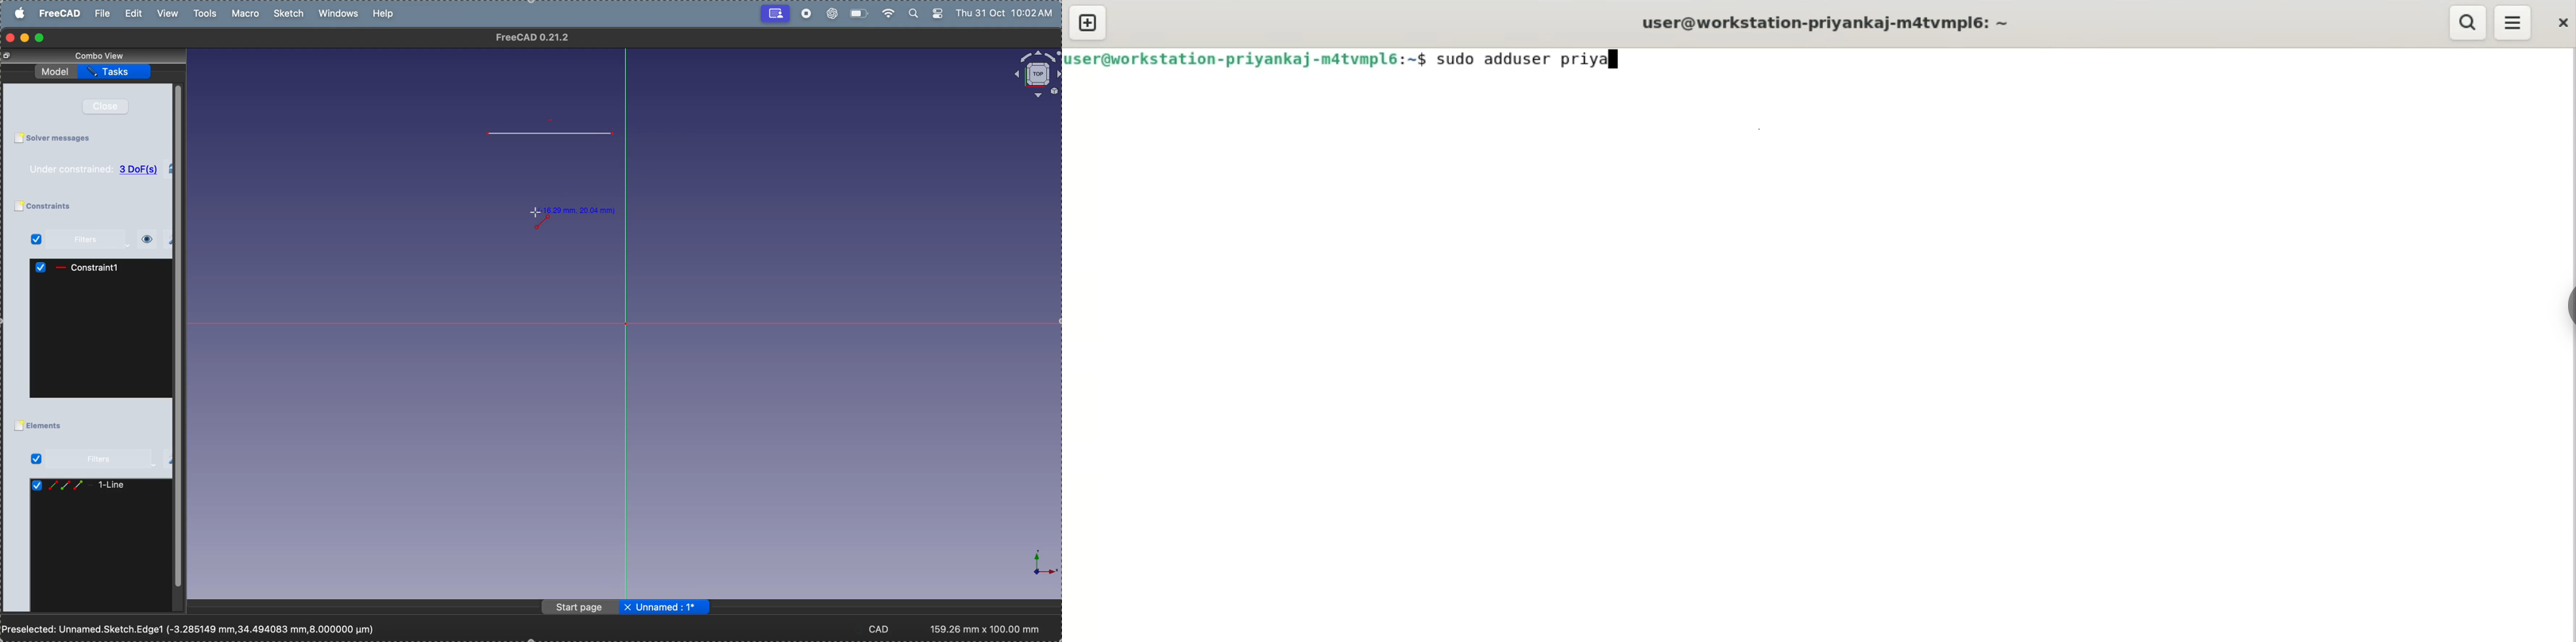 This screenshot has width=2576, height=644. What do you see at coordinates (37, 240) in the screenshot?
I see `Checked Checkbox` at bounding box center [37, 240].